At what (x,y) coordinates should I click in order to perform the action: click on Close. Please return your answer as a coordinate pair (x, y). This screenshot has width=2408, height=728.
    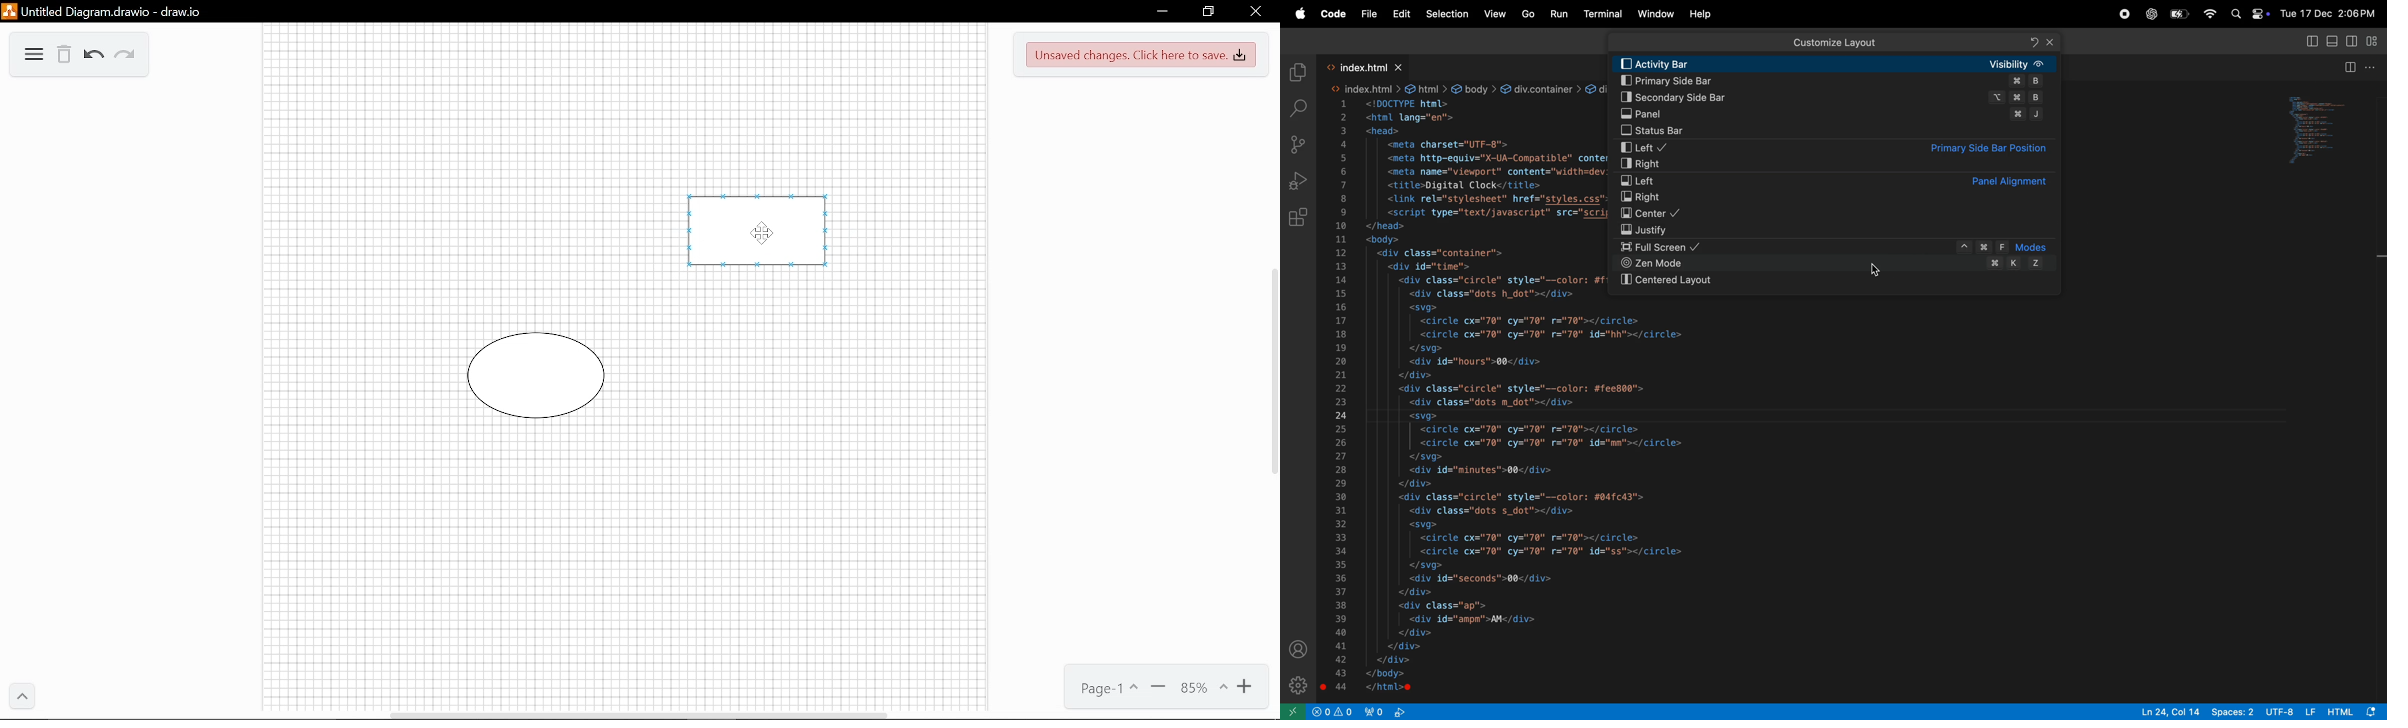
    Looking at the image, I should click on (1255, 12).